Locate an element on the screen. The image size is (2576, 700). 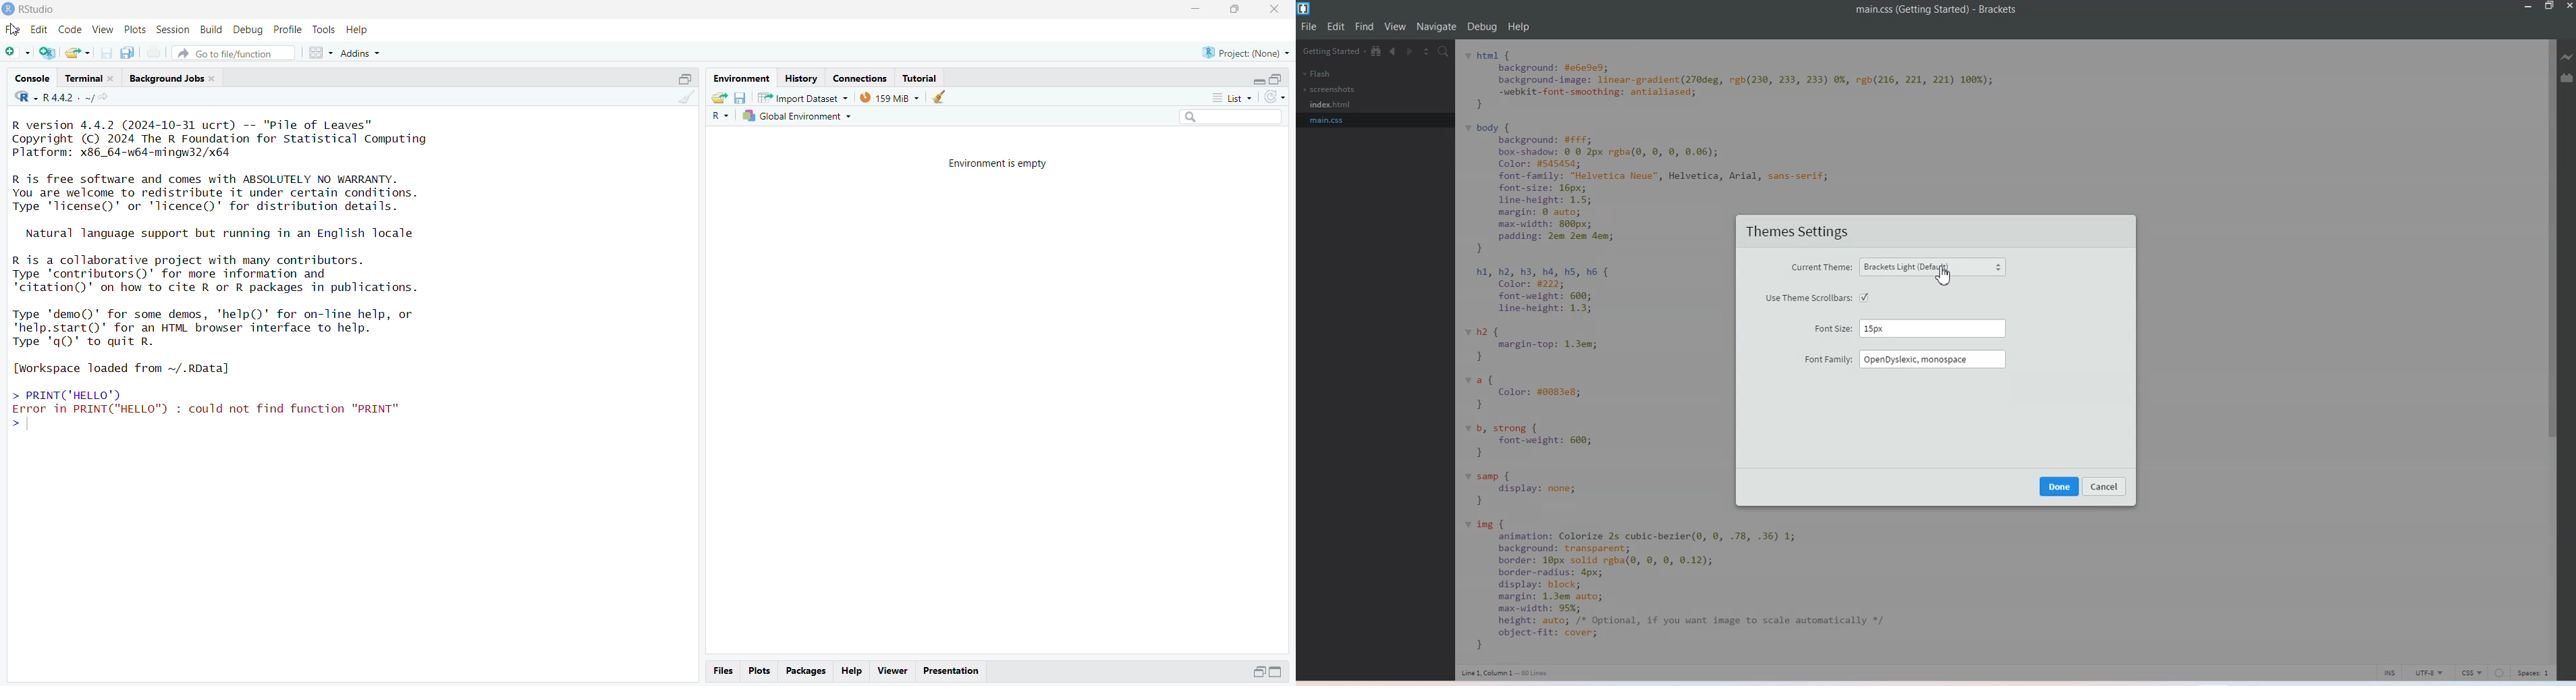
Theme settings is located at coordinates (1804, 232).